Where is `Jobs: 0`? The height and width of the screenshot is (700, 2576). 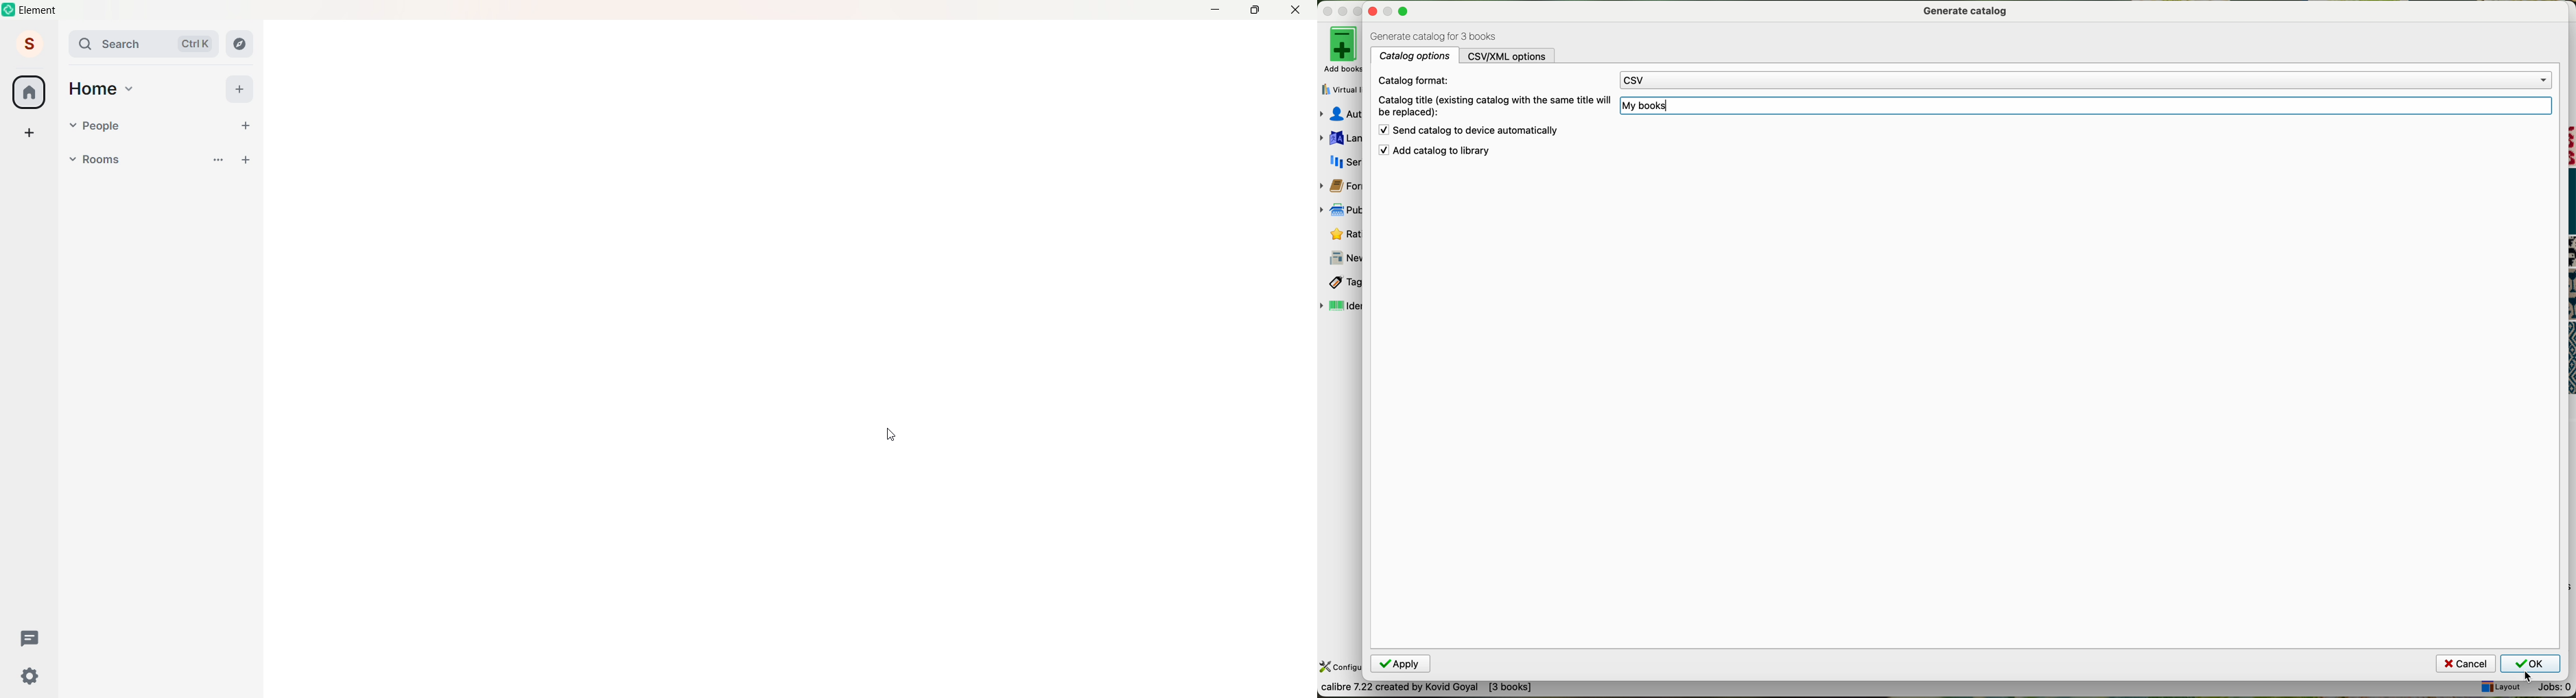
Jobs: 0 is located at coordinates (2555, 686).